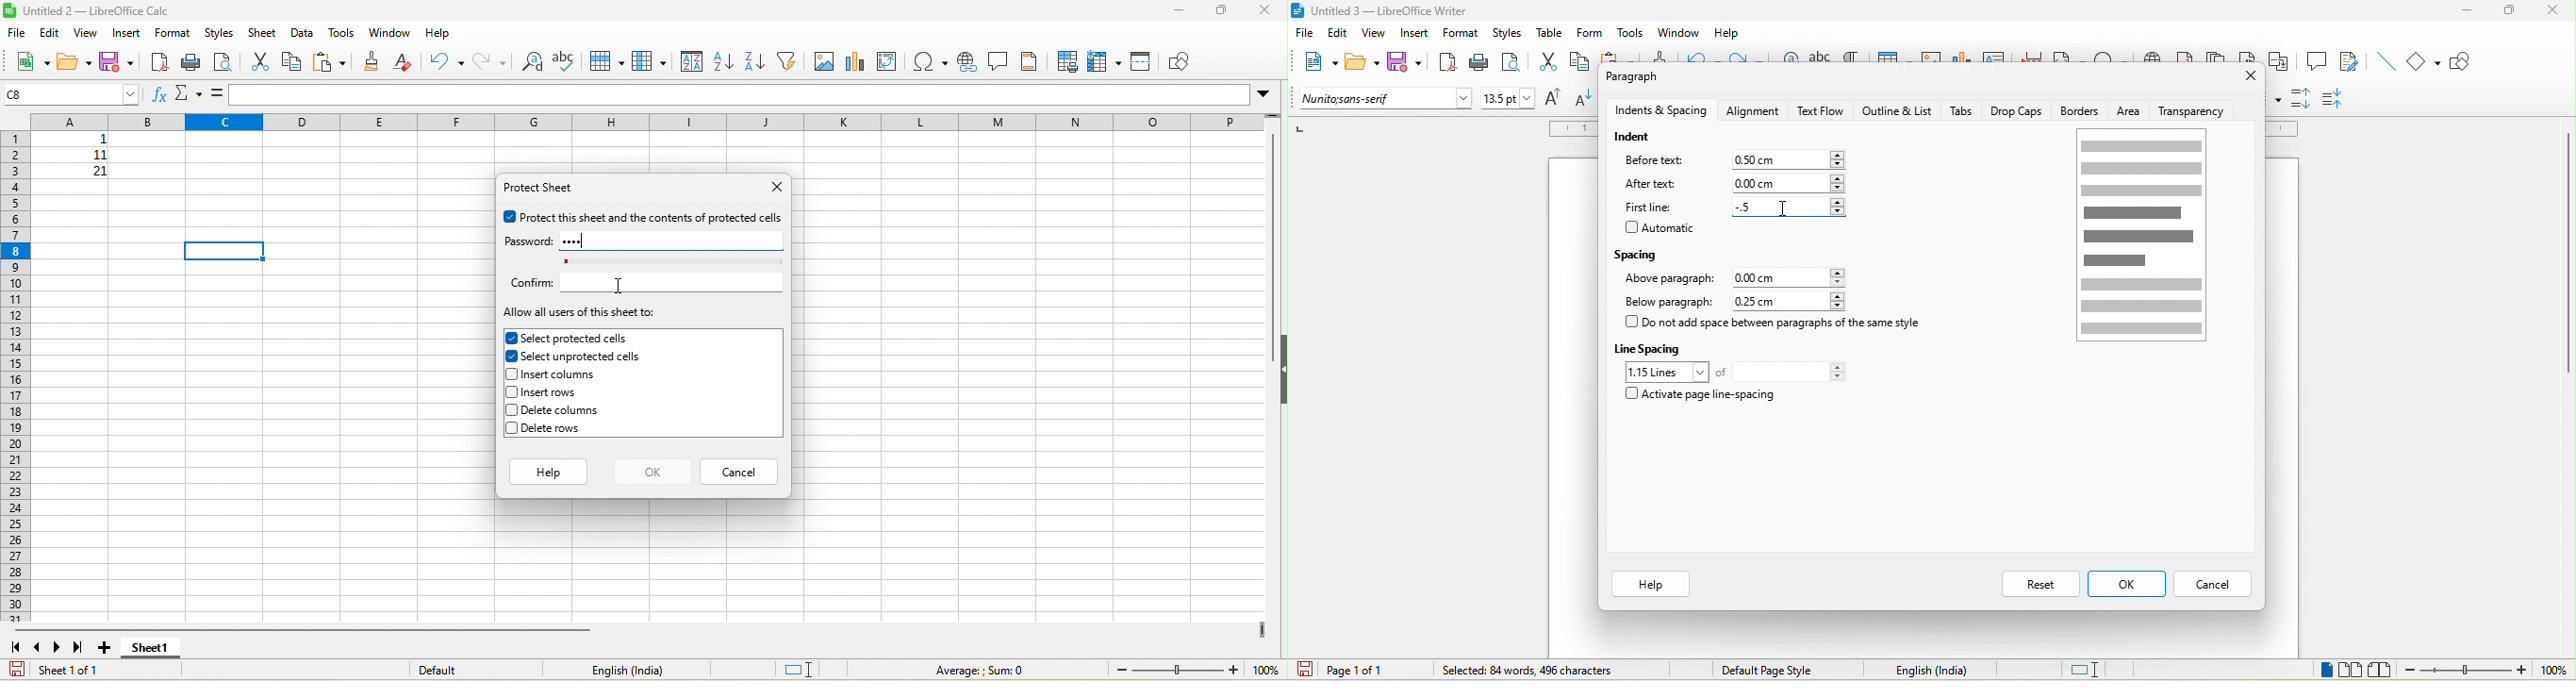 The height and width of the screenshot is (700, 2576). Describe the element at coordinates (87, 32) in the screenshot. I see `view` at that location.